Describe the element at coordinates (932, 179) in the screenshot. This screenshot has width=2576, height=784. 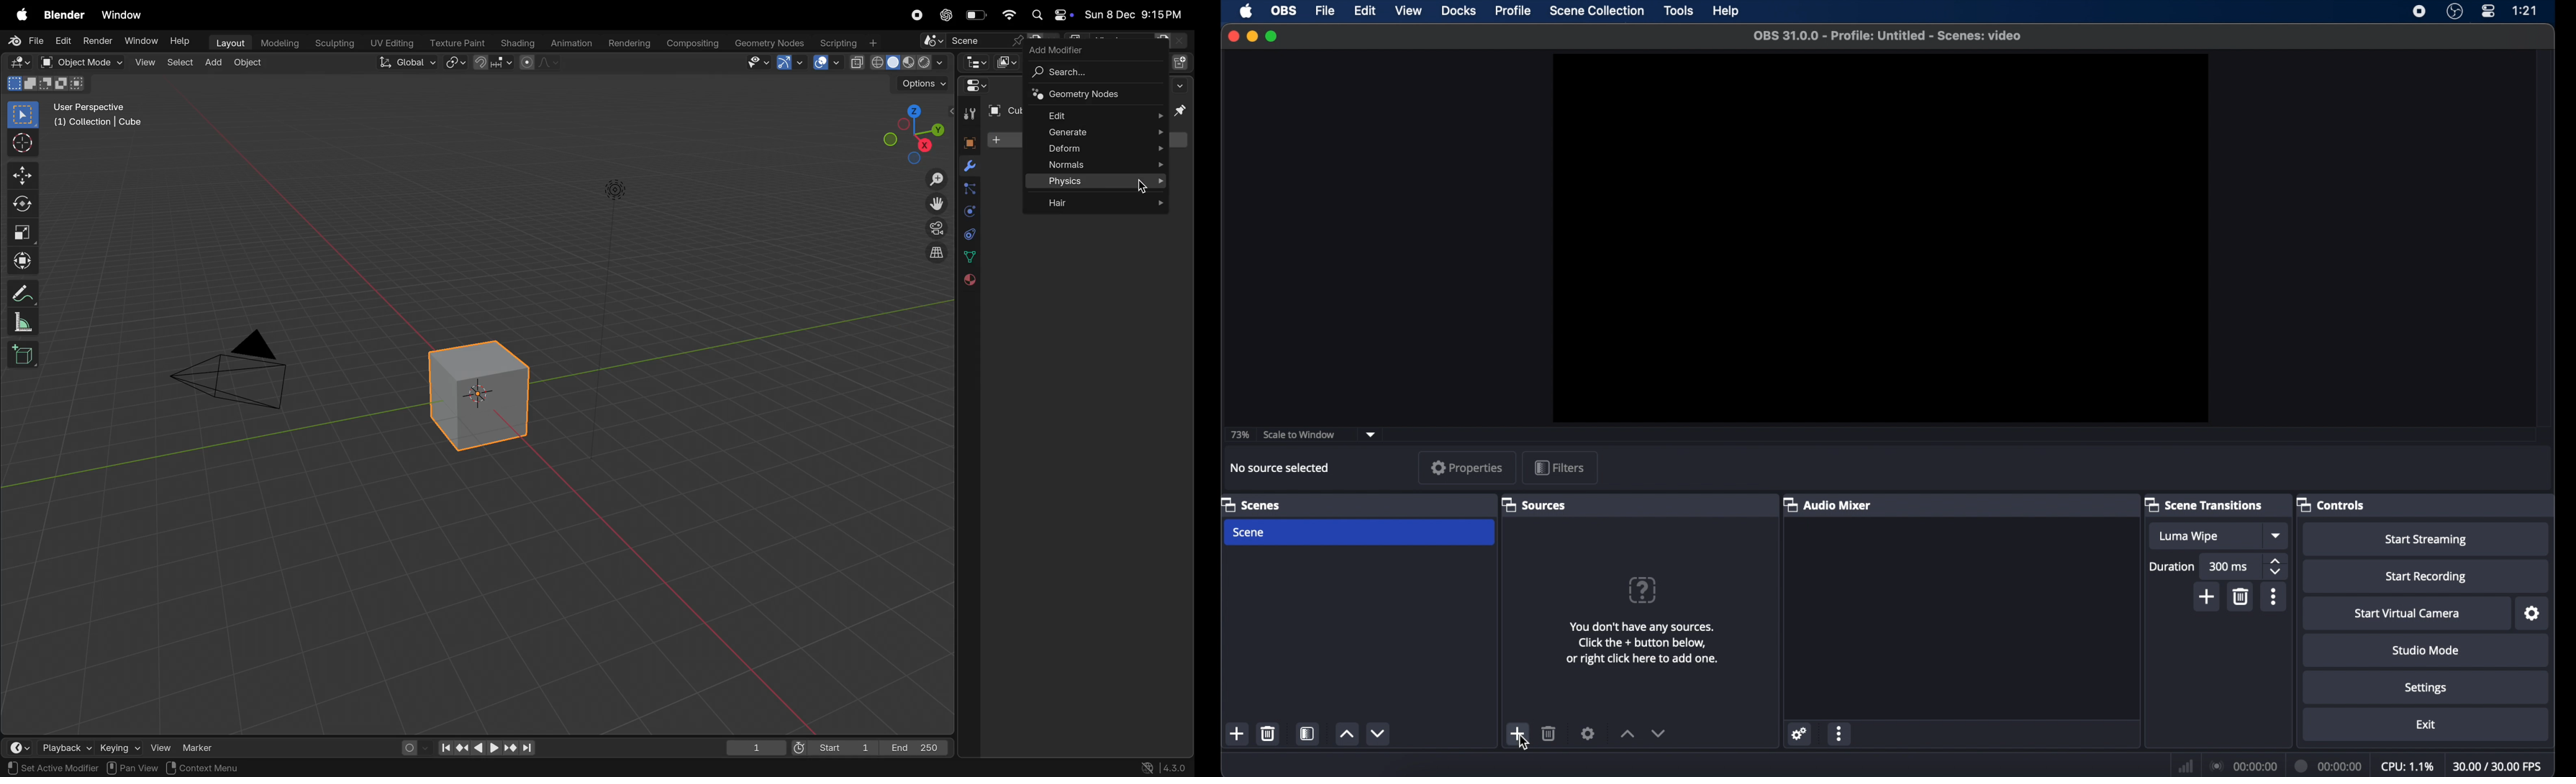
I see `zoom in zoom out view` at that location.